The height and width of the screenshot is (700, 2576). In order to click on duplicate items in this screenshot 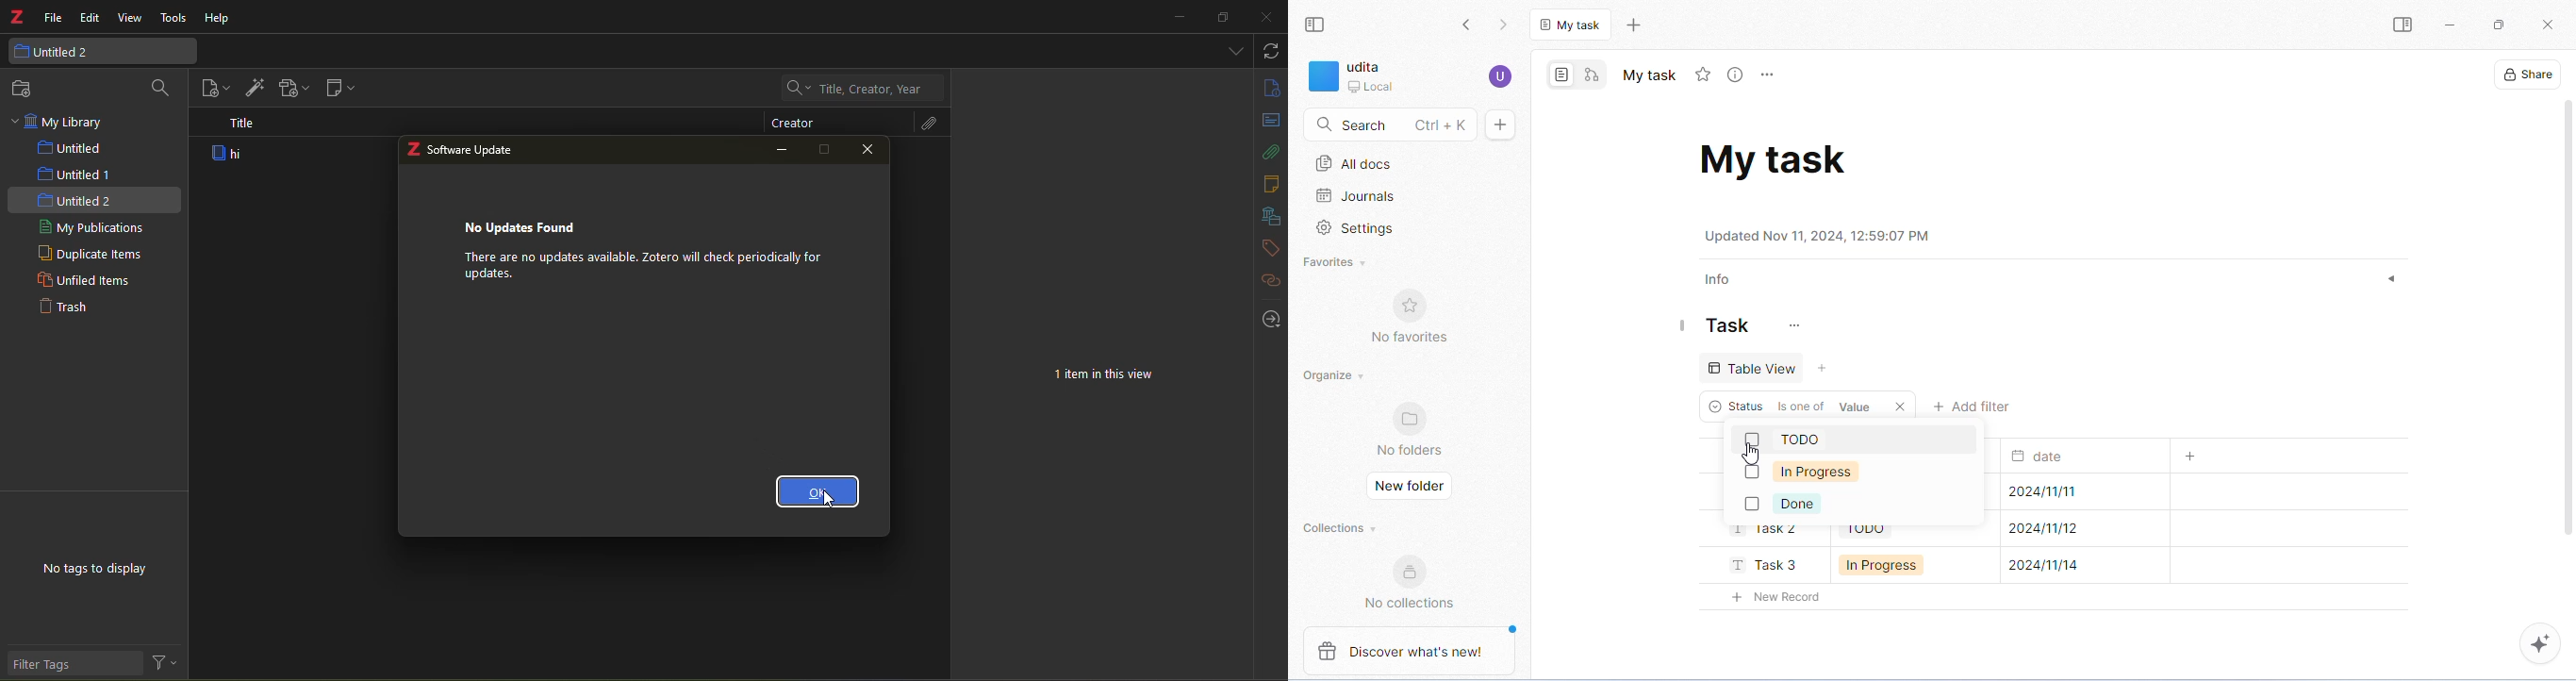, I will do `click(90, 255)`.